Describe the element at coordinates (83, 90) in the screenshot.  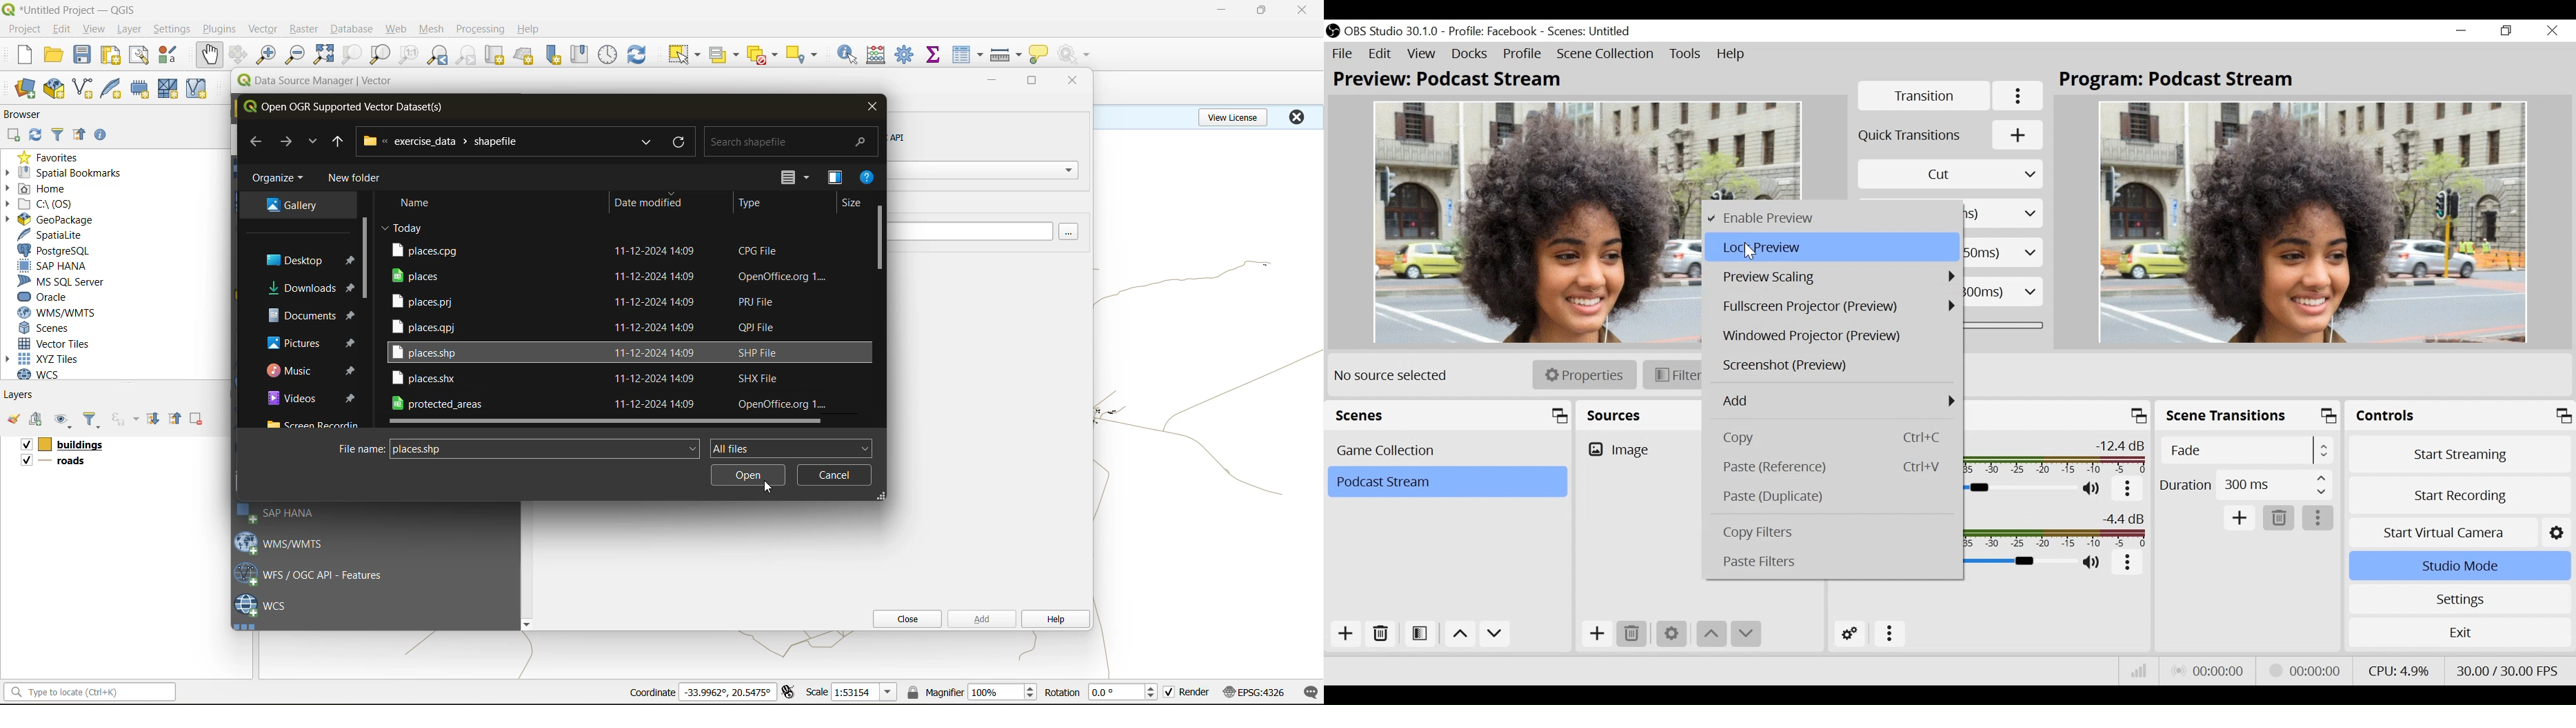
I see `new shapefile layer` at that location.